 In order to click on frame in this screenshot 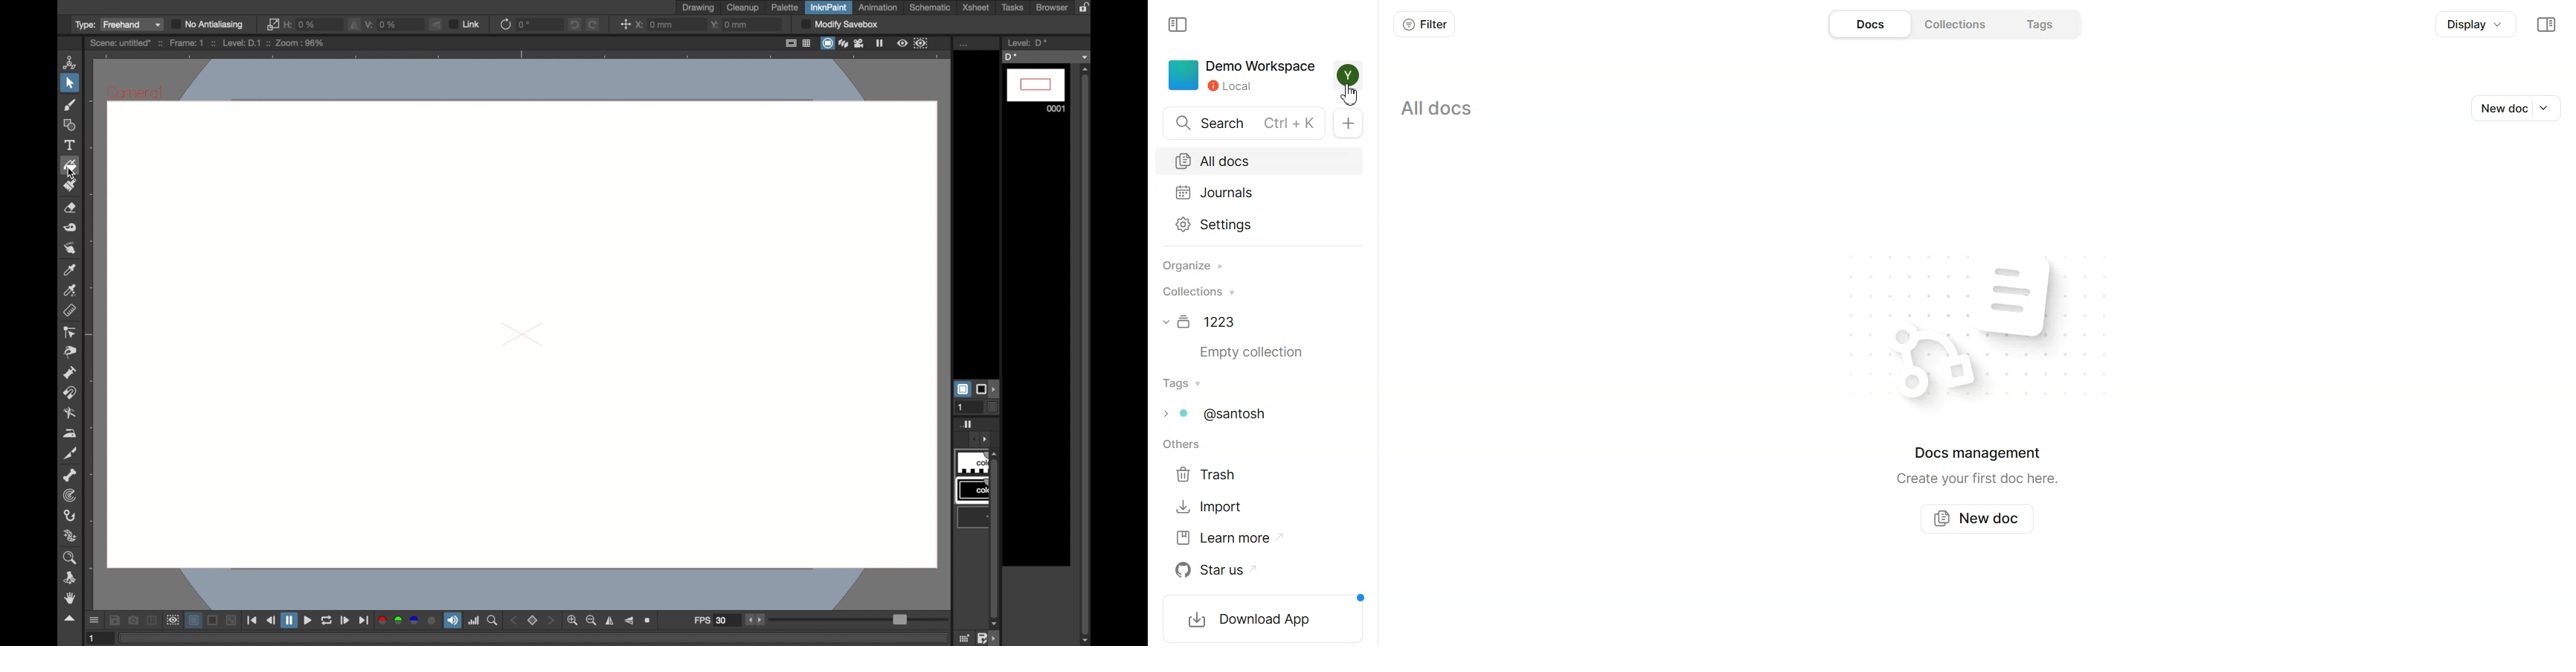, I will do `click(922, 43)`.